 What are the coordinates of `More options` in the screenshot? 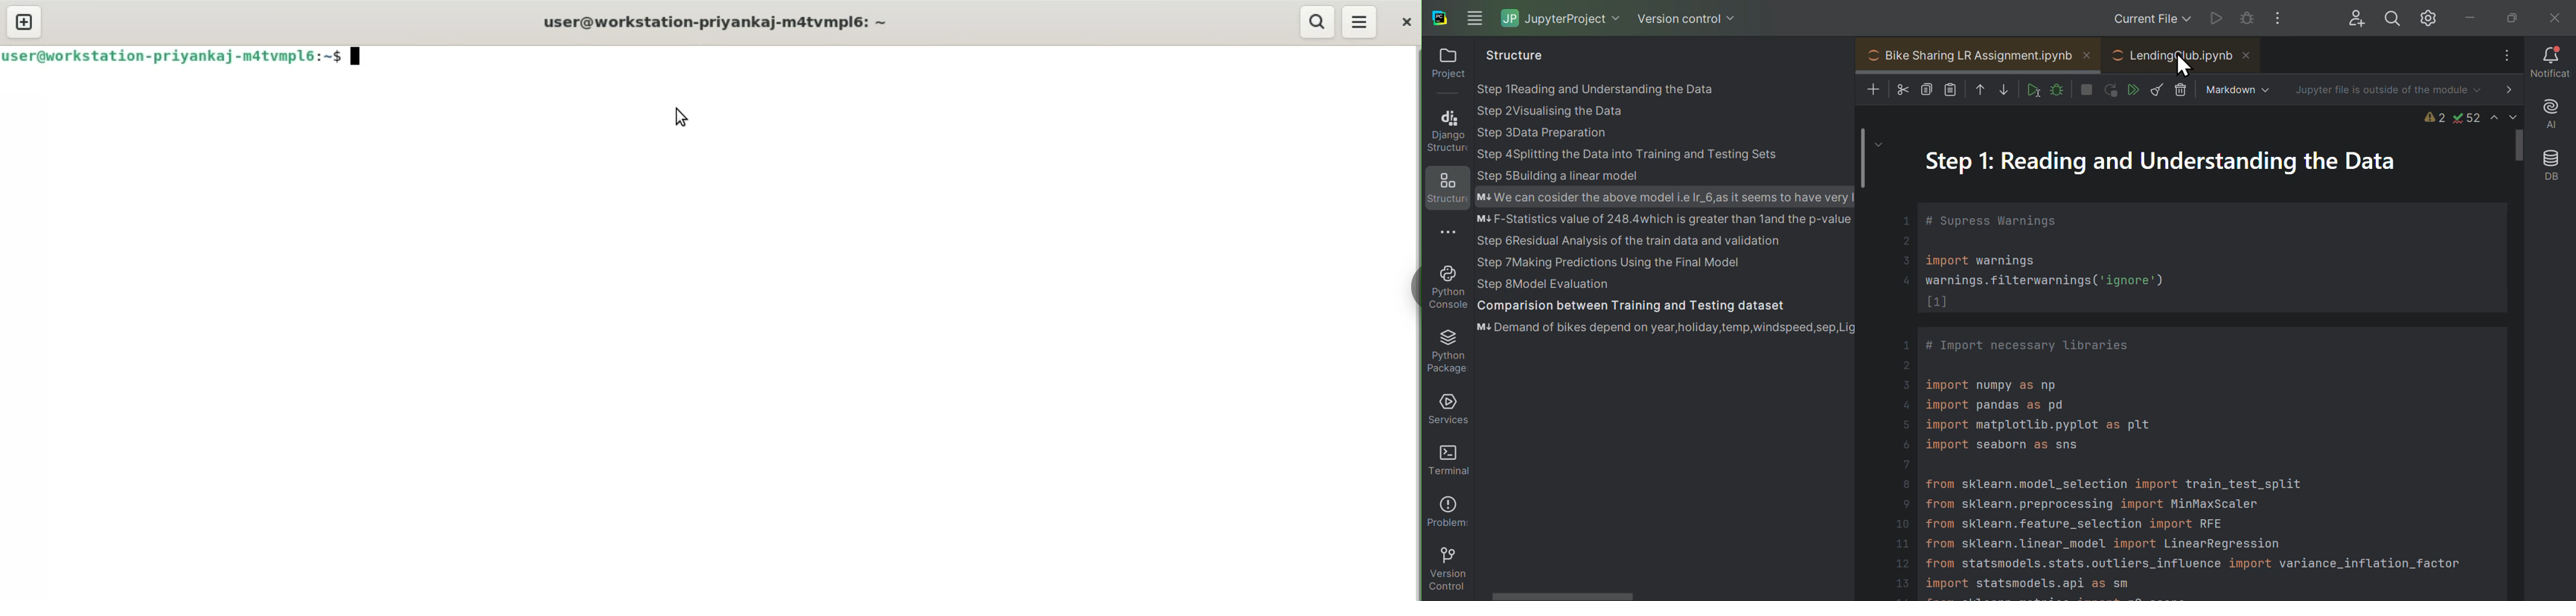 It's located at (1448, 234).